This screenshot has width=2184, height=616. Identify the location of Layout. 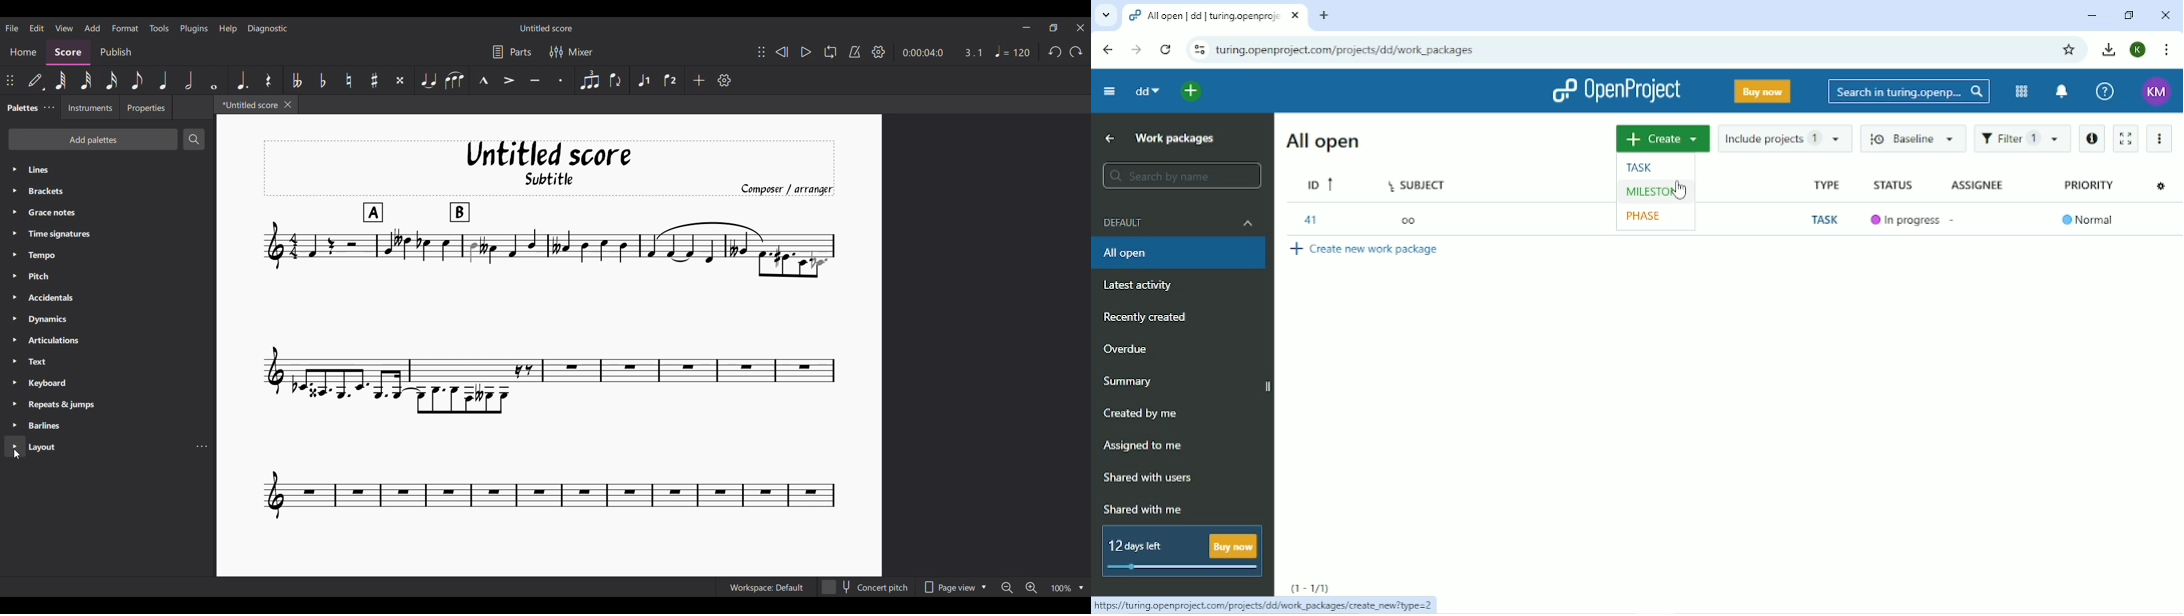
(97, 446).